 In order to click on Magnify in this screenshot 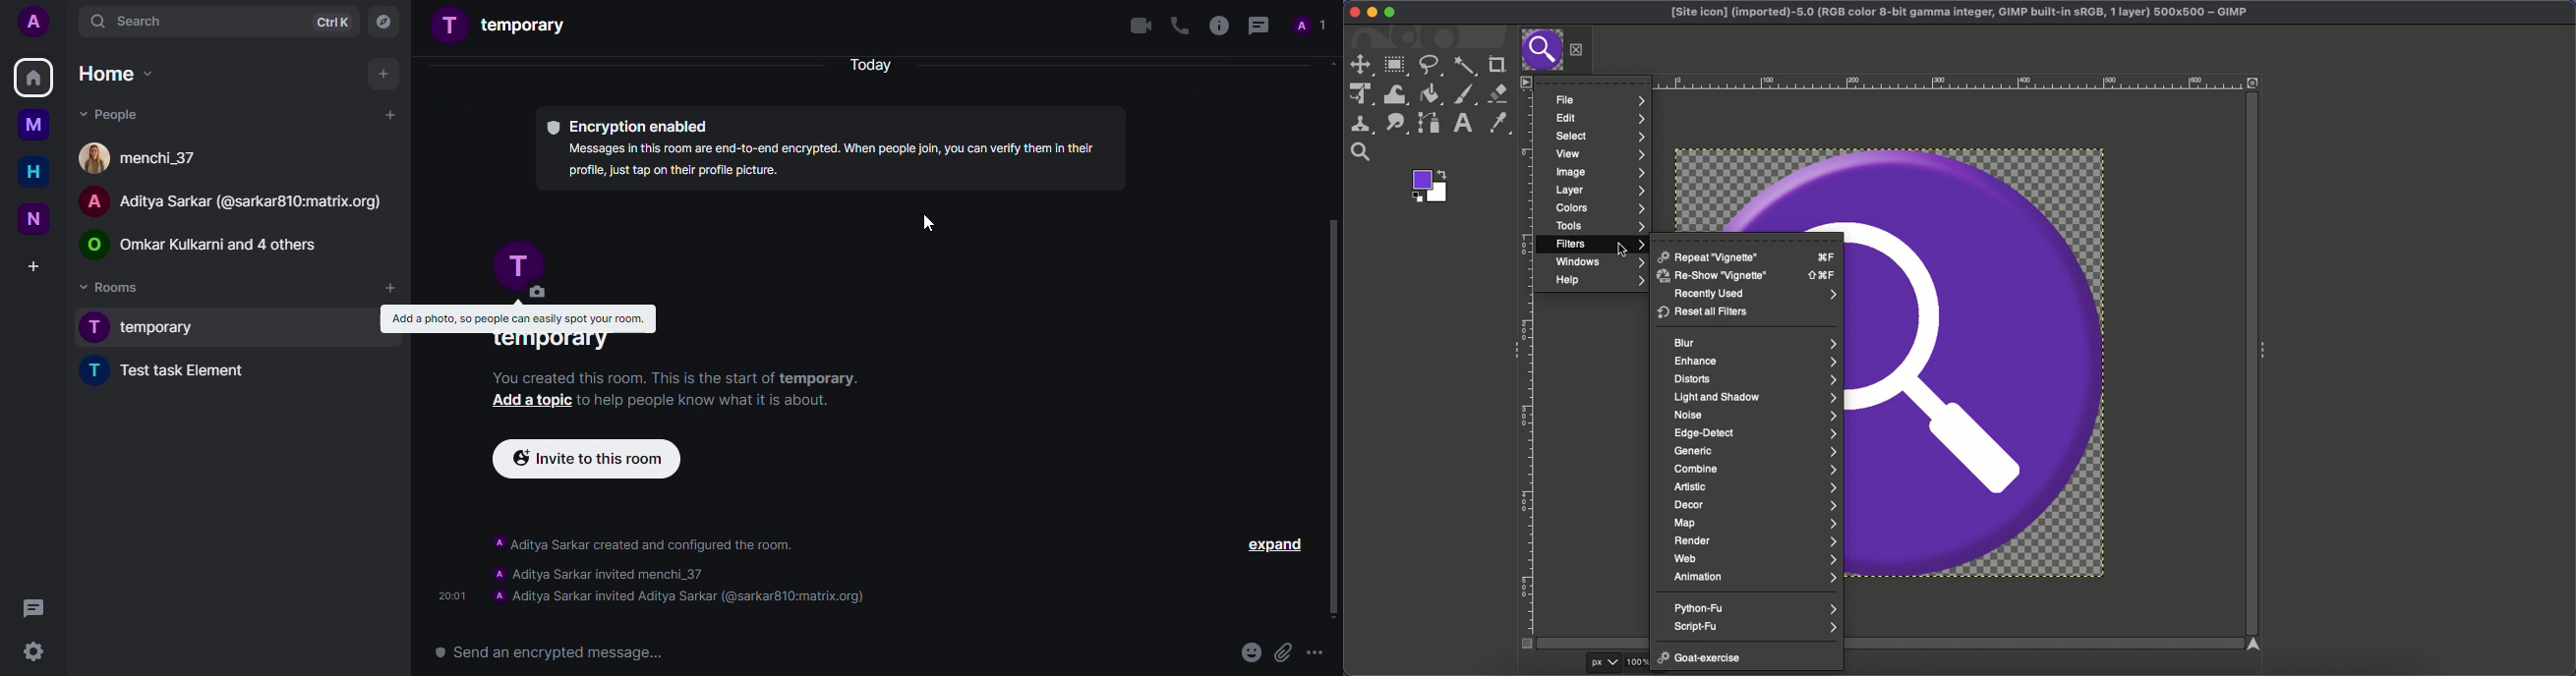, I will do `click(1361, 152)`.